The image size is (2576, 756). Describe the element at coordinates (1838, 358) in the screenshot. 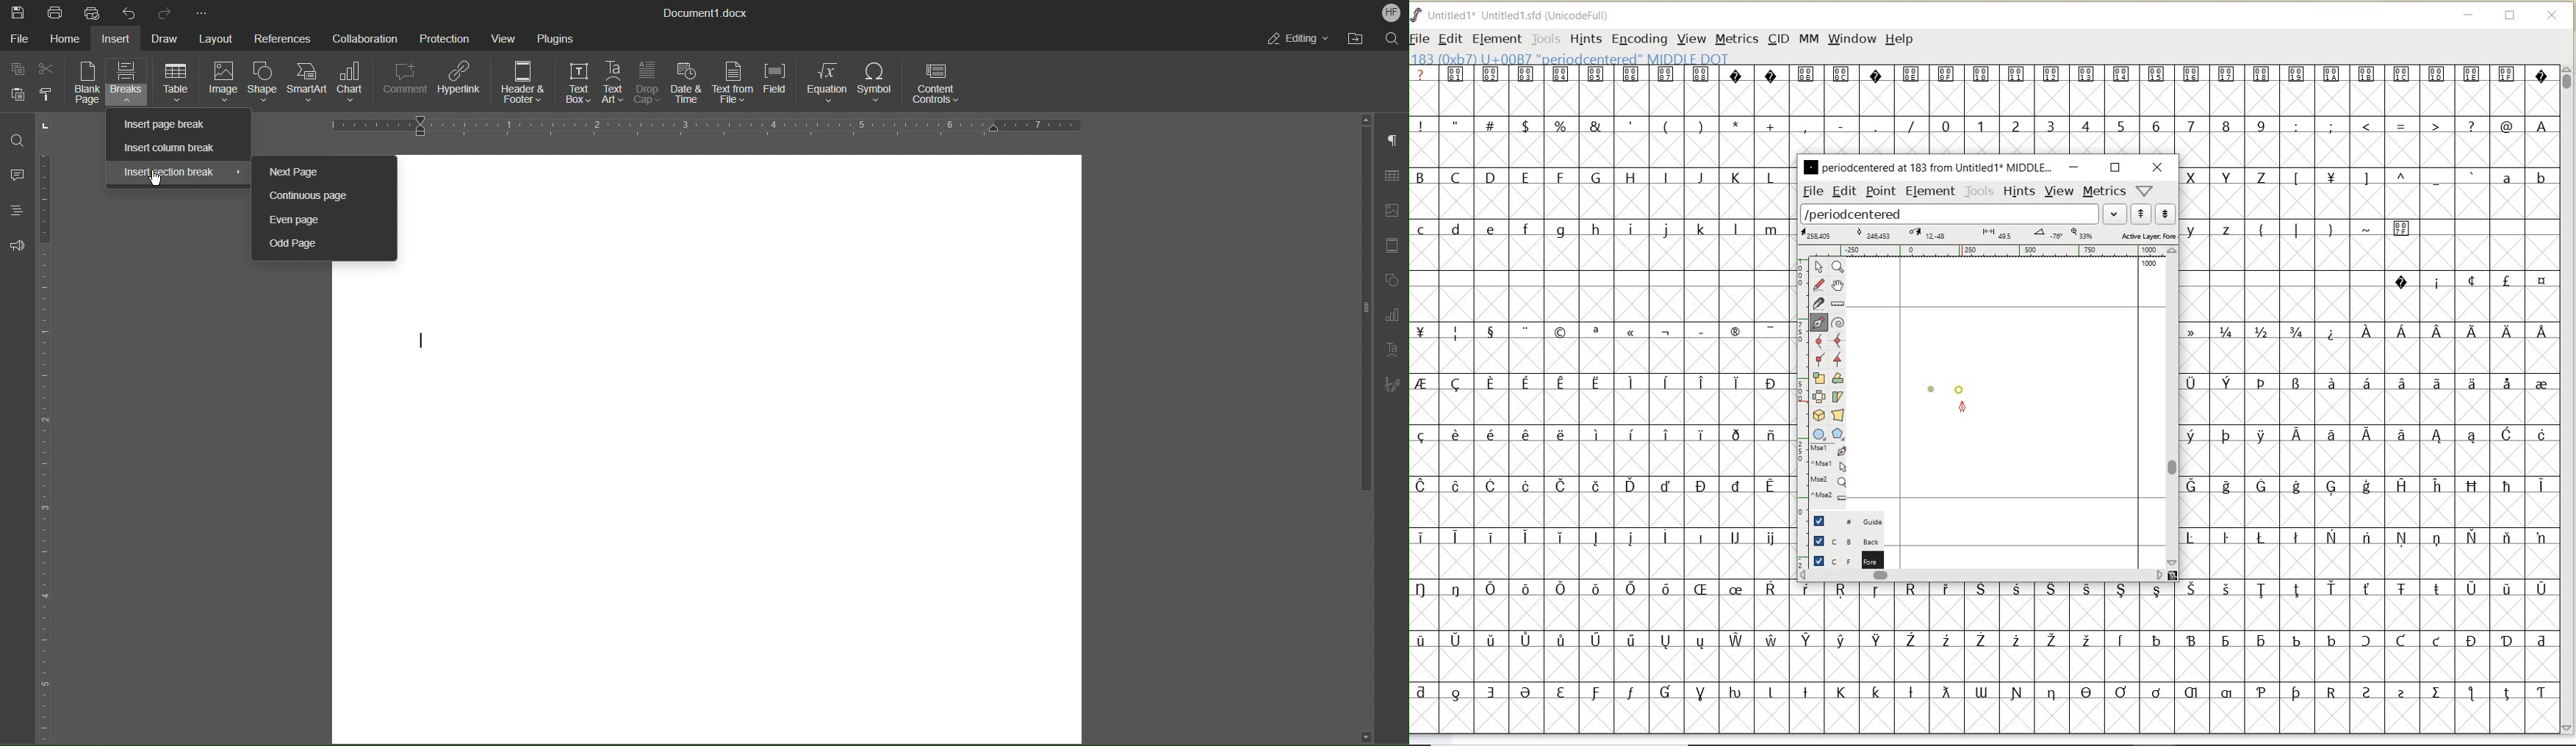

I see `Add a corner point` at that location.